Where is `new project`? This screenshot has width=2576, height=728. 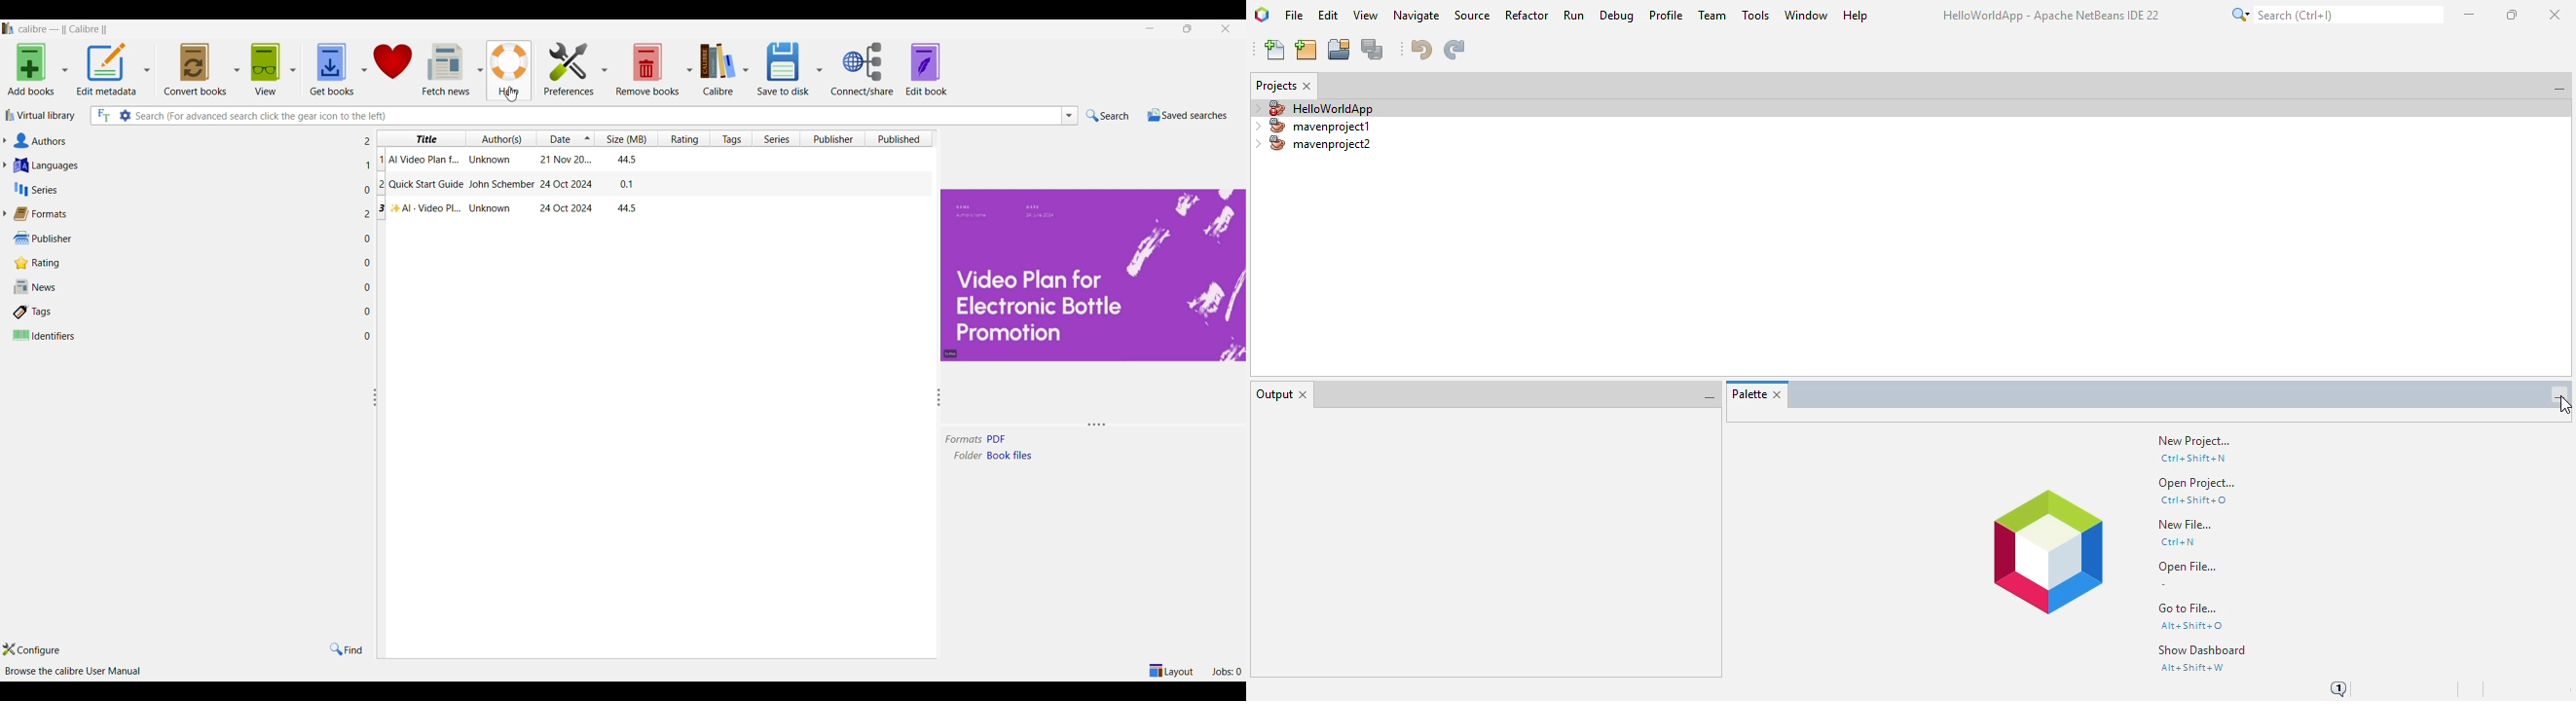 new project is located at coordinates (2194, 441).